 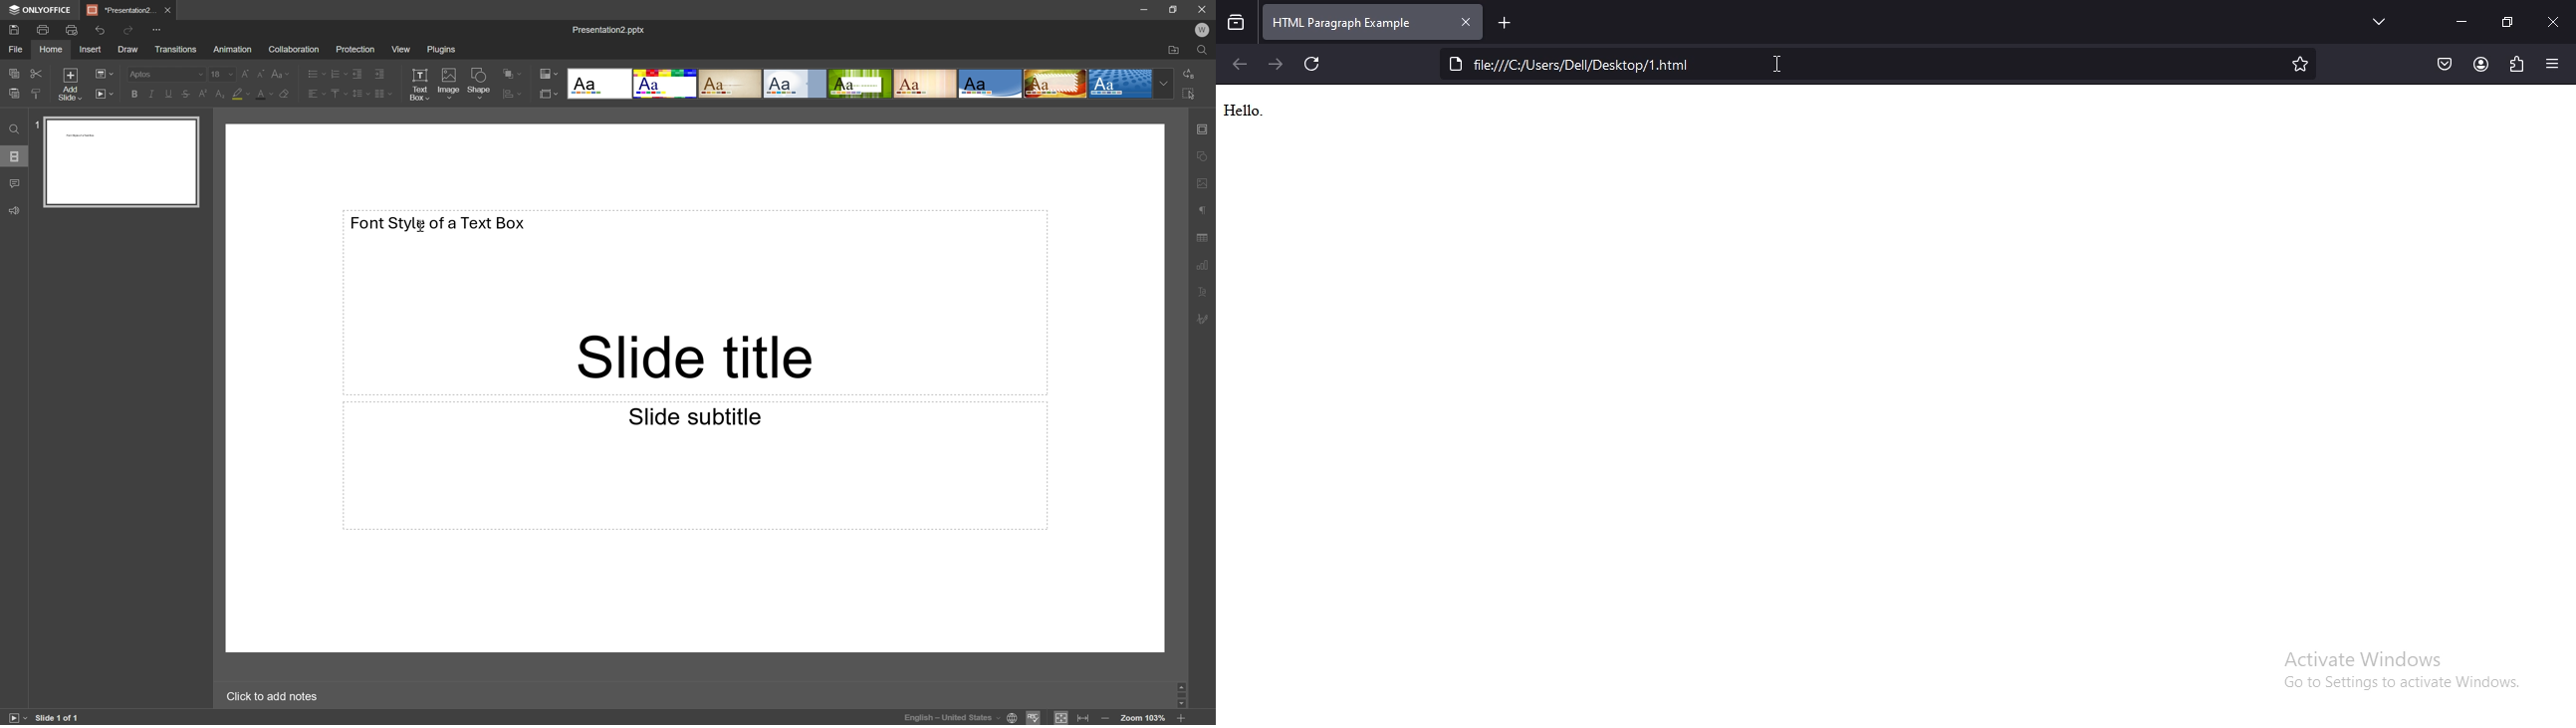 What do you see at coordinates (1206, 128) in the screenshot?
I see `Slide settings` at bounding box center [1206, 128].